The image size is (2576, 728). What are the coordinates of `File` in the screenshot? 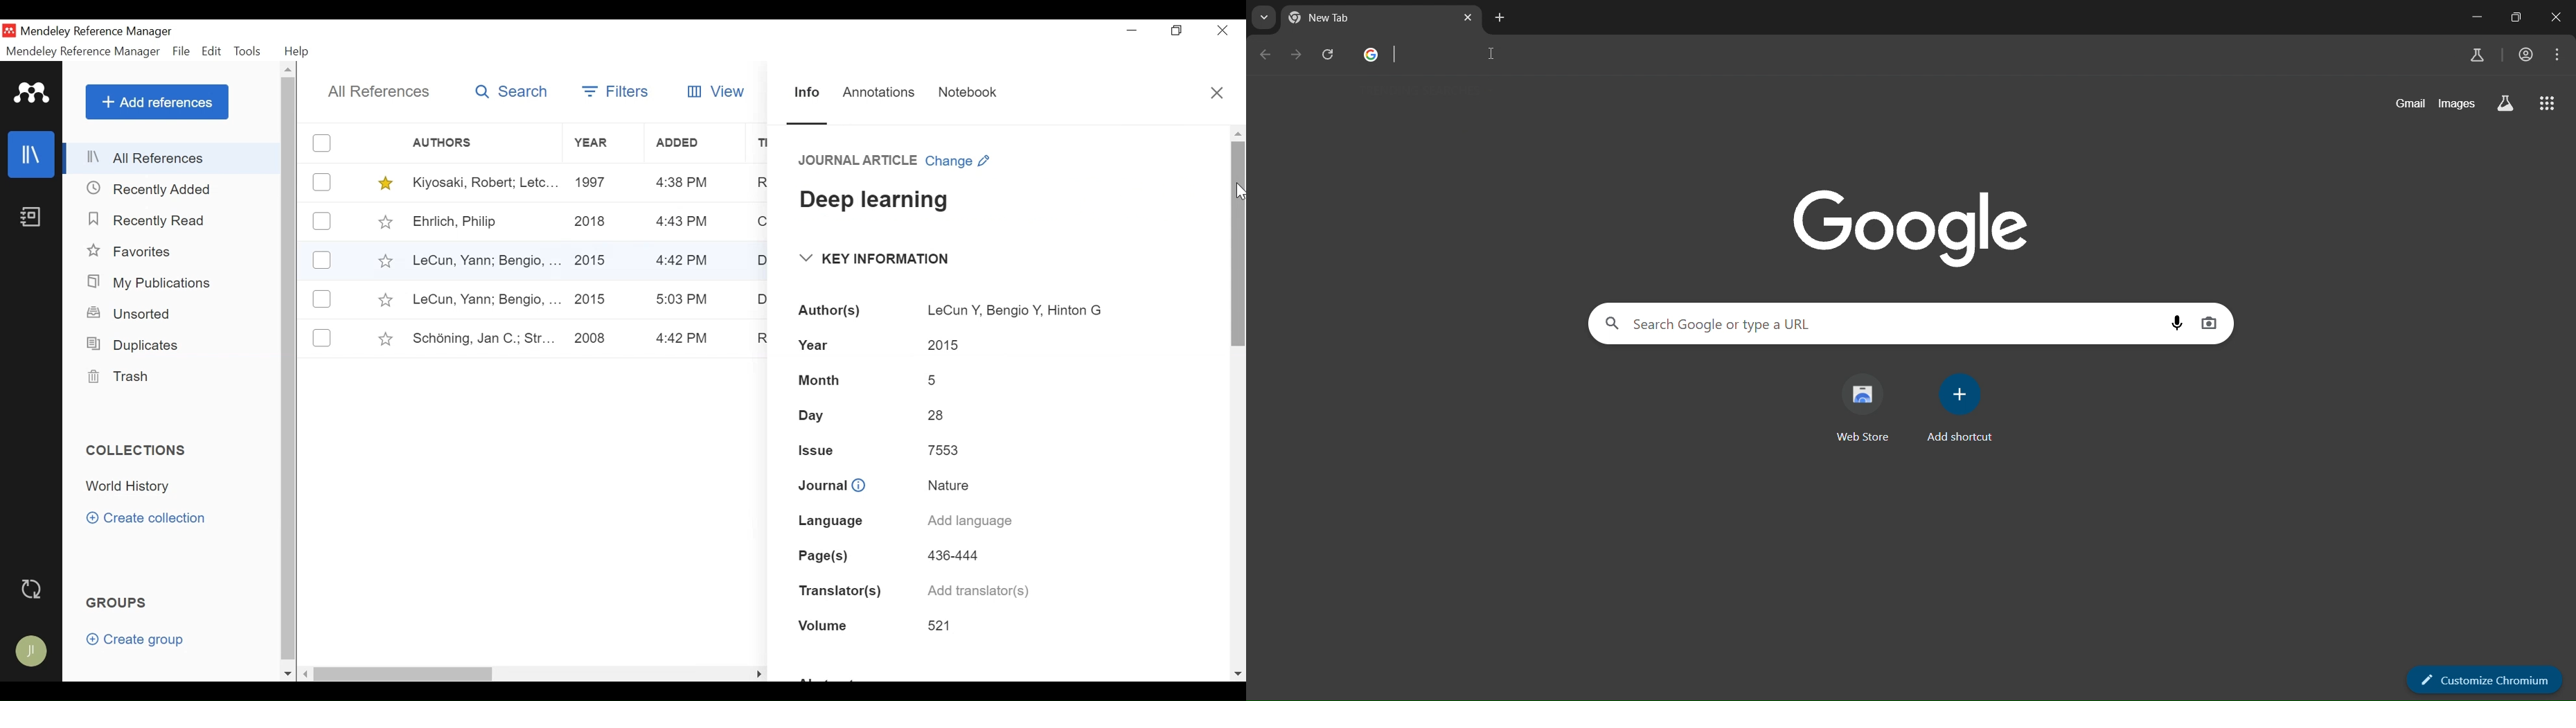 It's located at (182, 52).